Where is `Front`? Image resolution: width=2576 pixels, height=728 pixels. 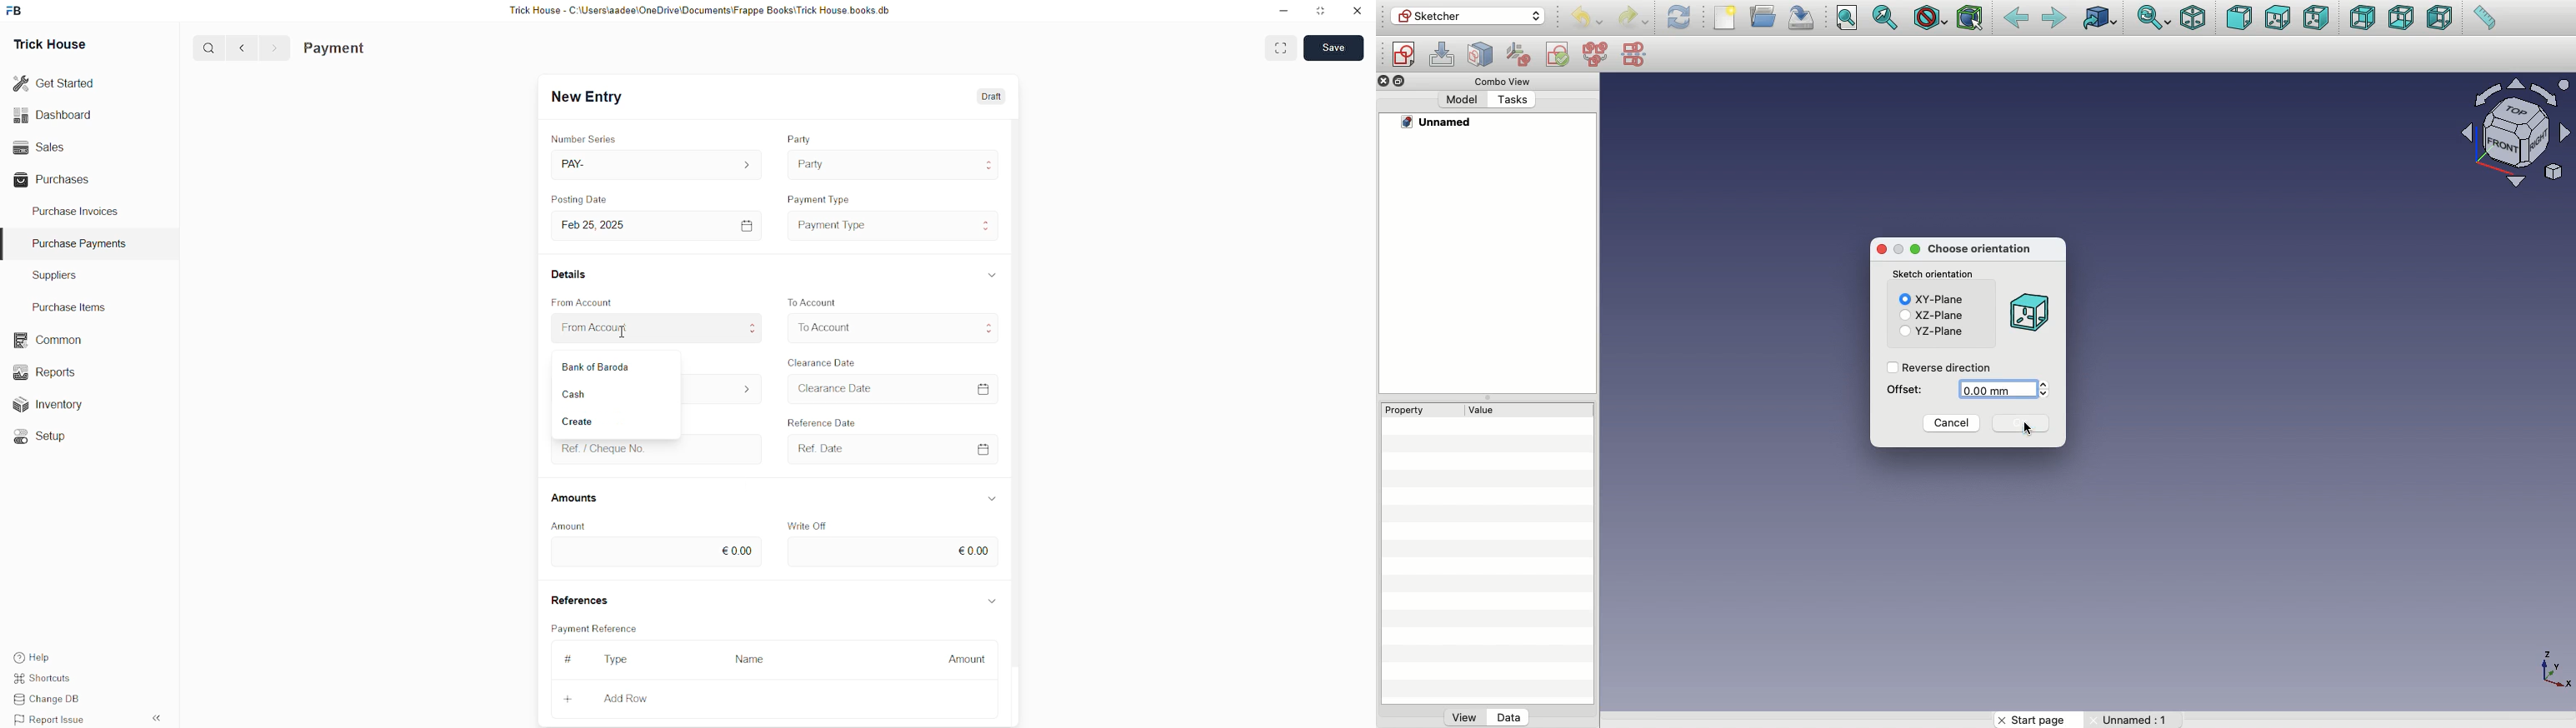
Front is located at coordinates (2238, 17).